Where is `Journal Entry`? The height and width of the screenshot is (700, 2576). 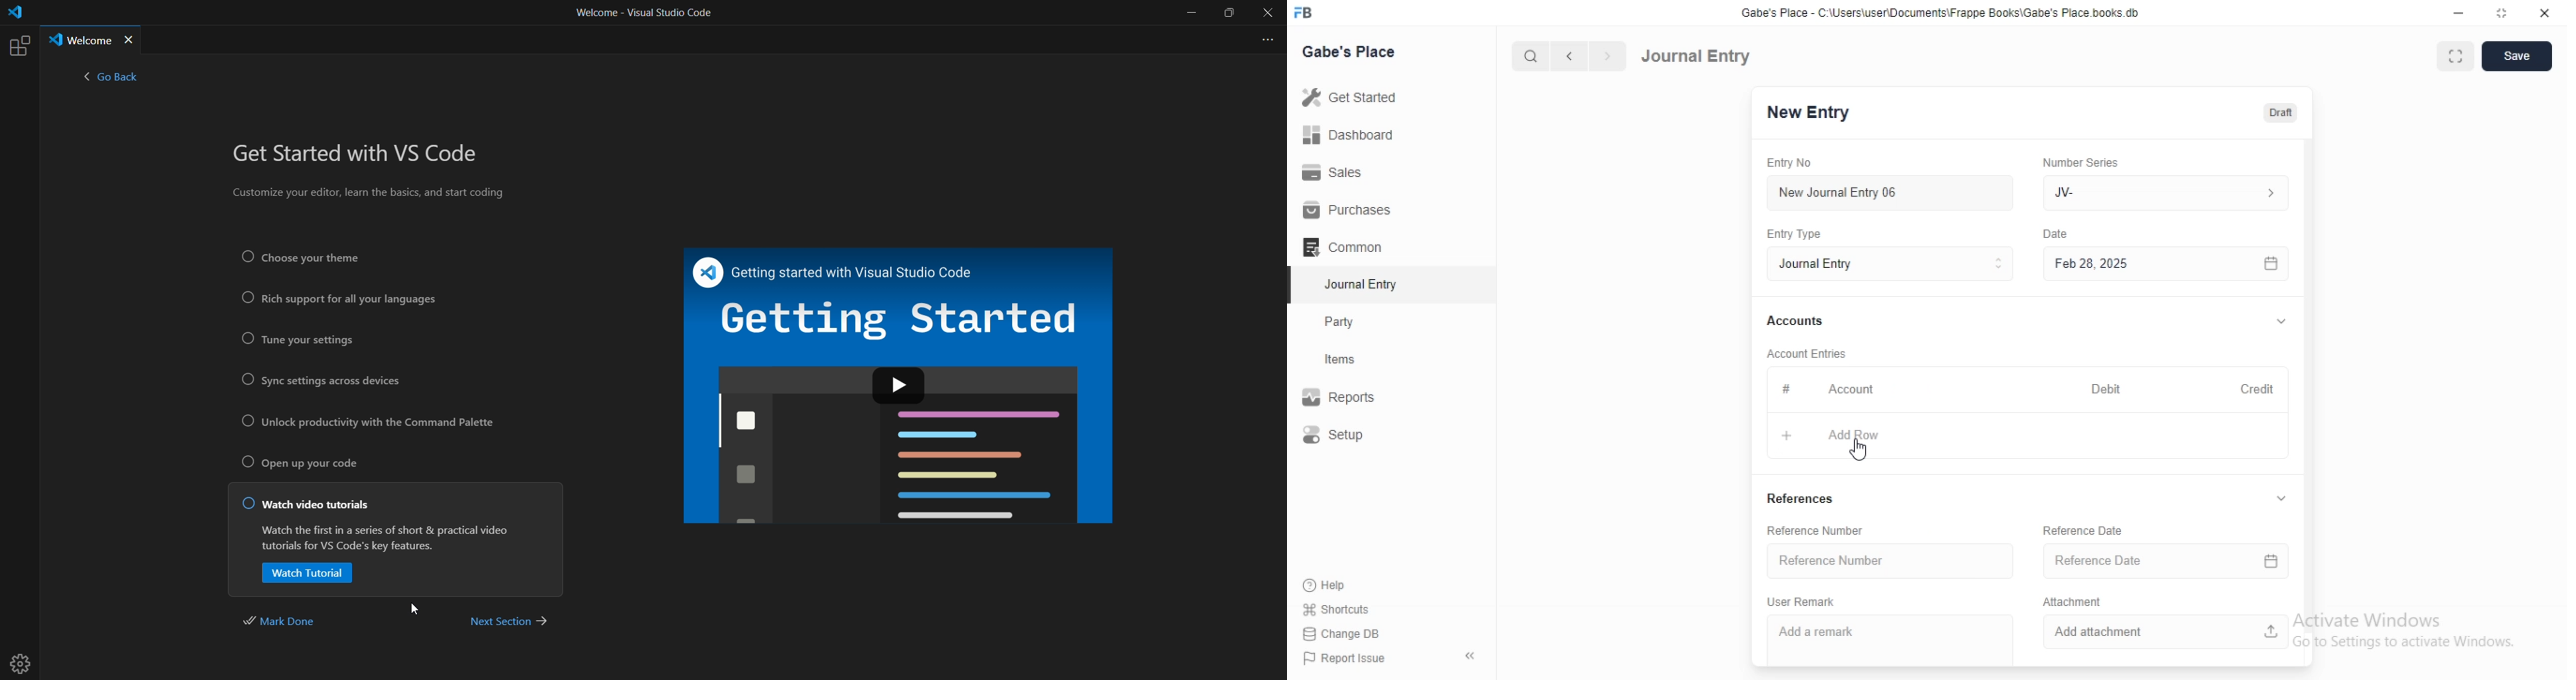
Journal Entry is located at coordinates (1352, 286).